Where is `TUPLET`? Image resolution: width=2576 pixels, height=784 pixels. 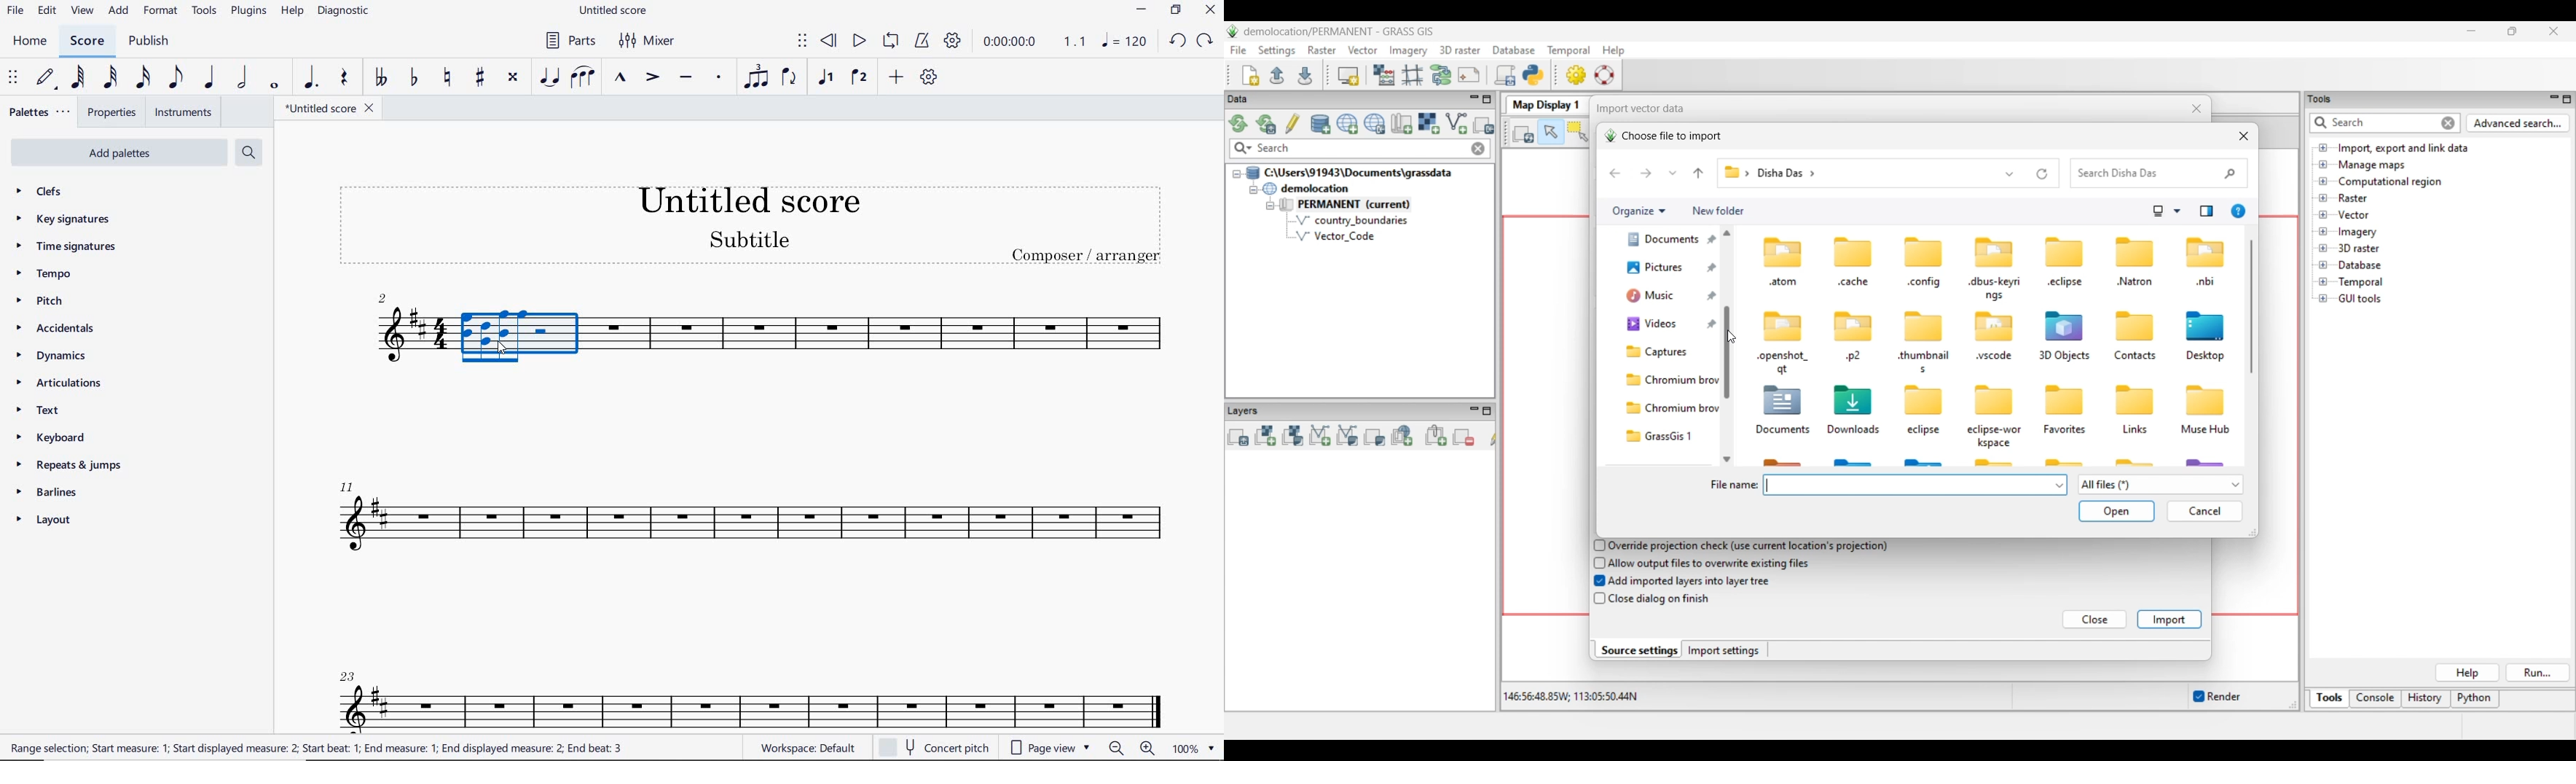
TUPLET is located at coordinates (758, 77).